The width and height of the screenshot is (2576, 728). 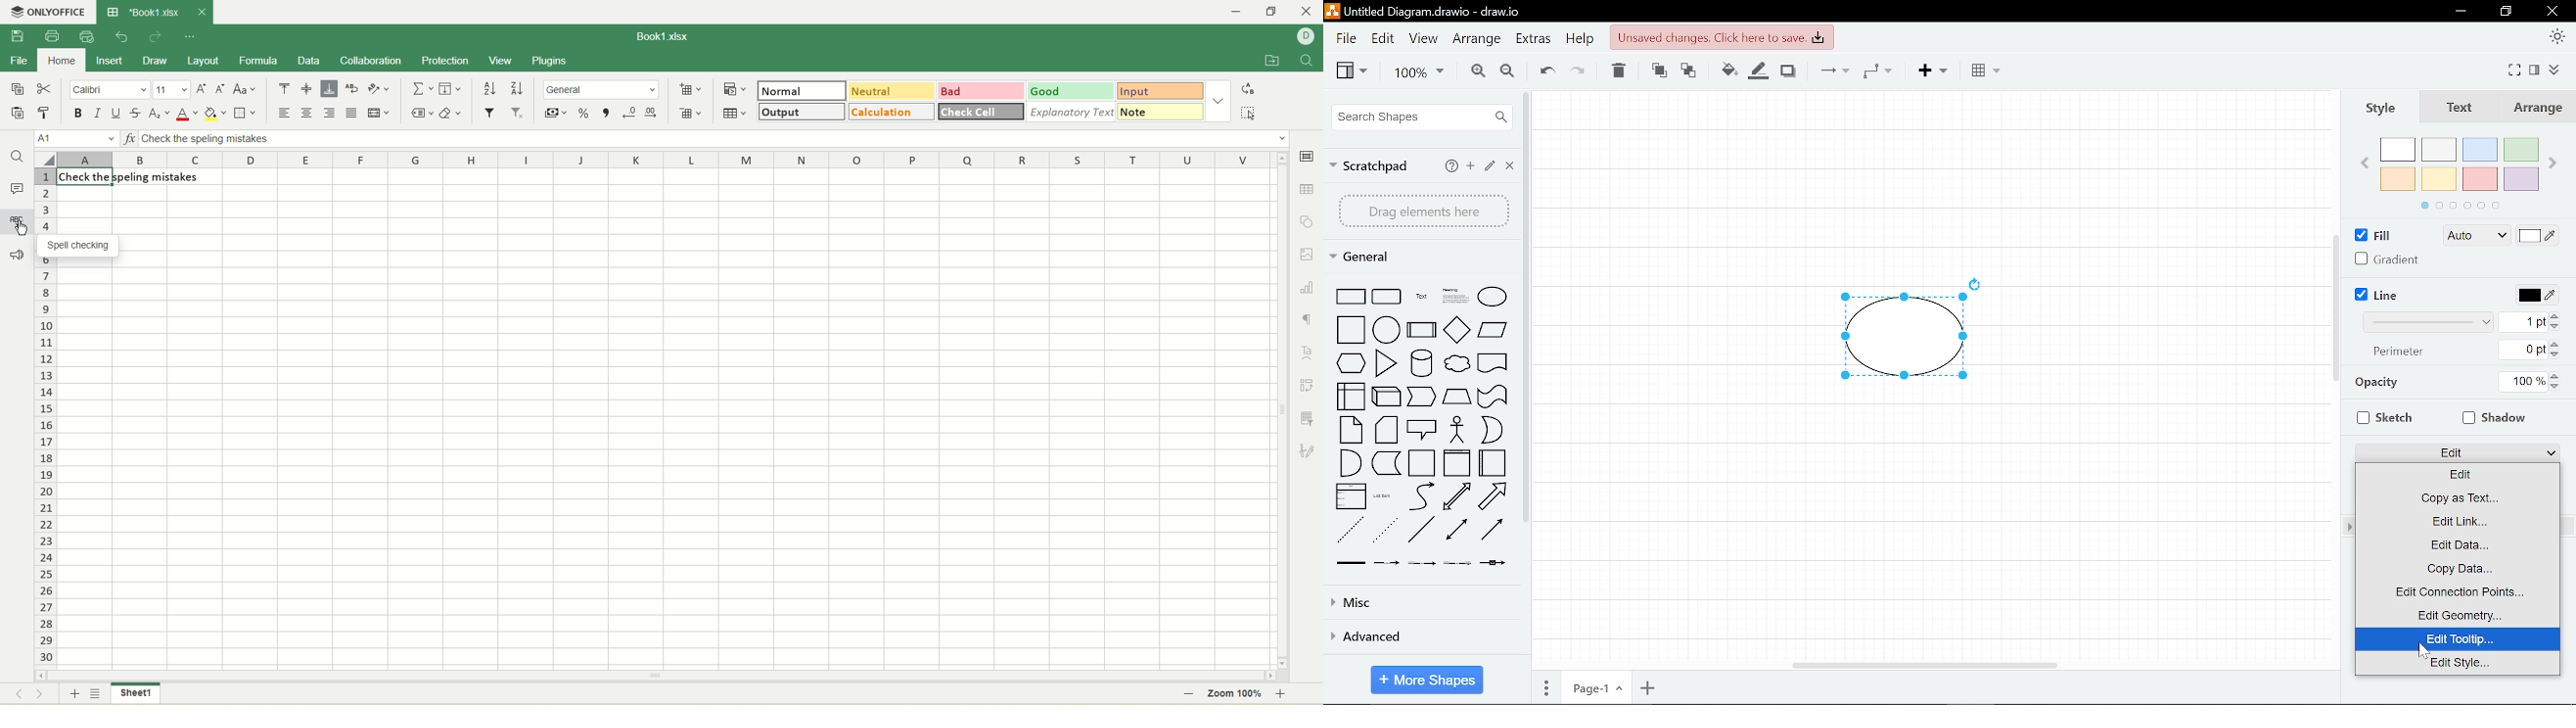 What do you see at coordinates (1346, 37) in the screenshot?
I see `File` at bounding box center [1346, 37].